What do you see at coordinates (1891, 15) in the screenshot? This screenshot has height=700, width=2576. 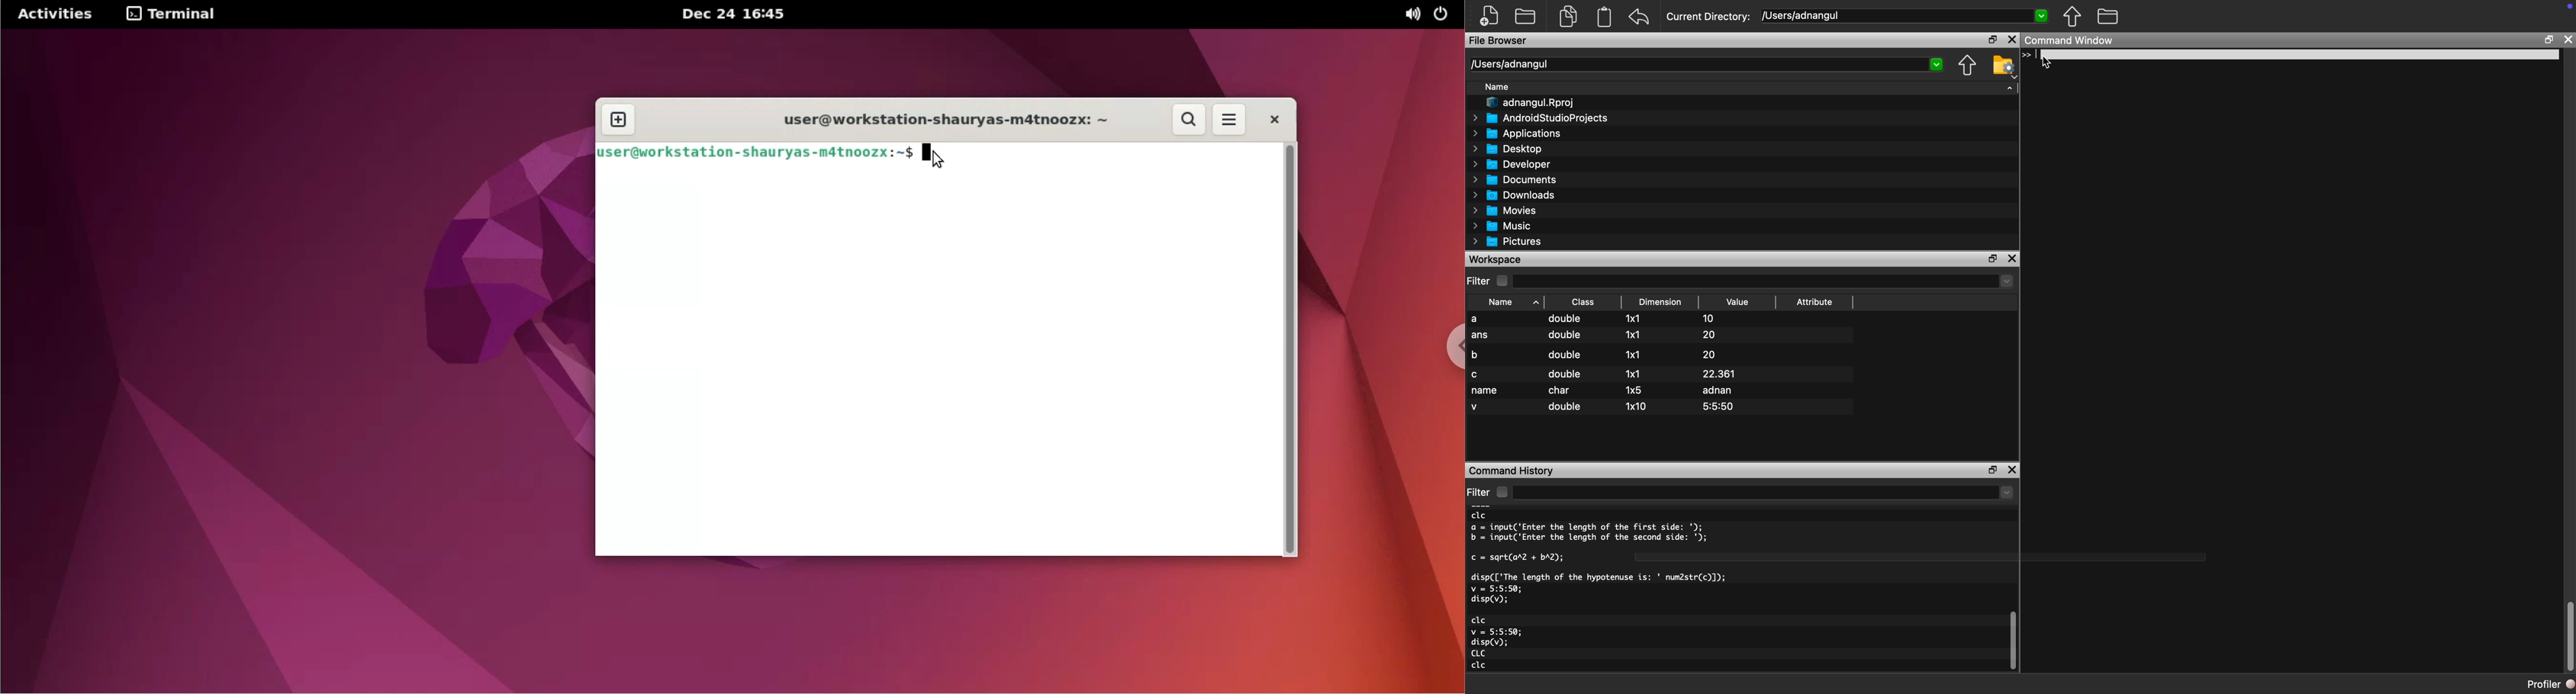 I see `/Users/adnangul` at bounding box center [1891, 15].